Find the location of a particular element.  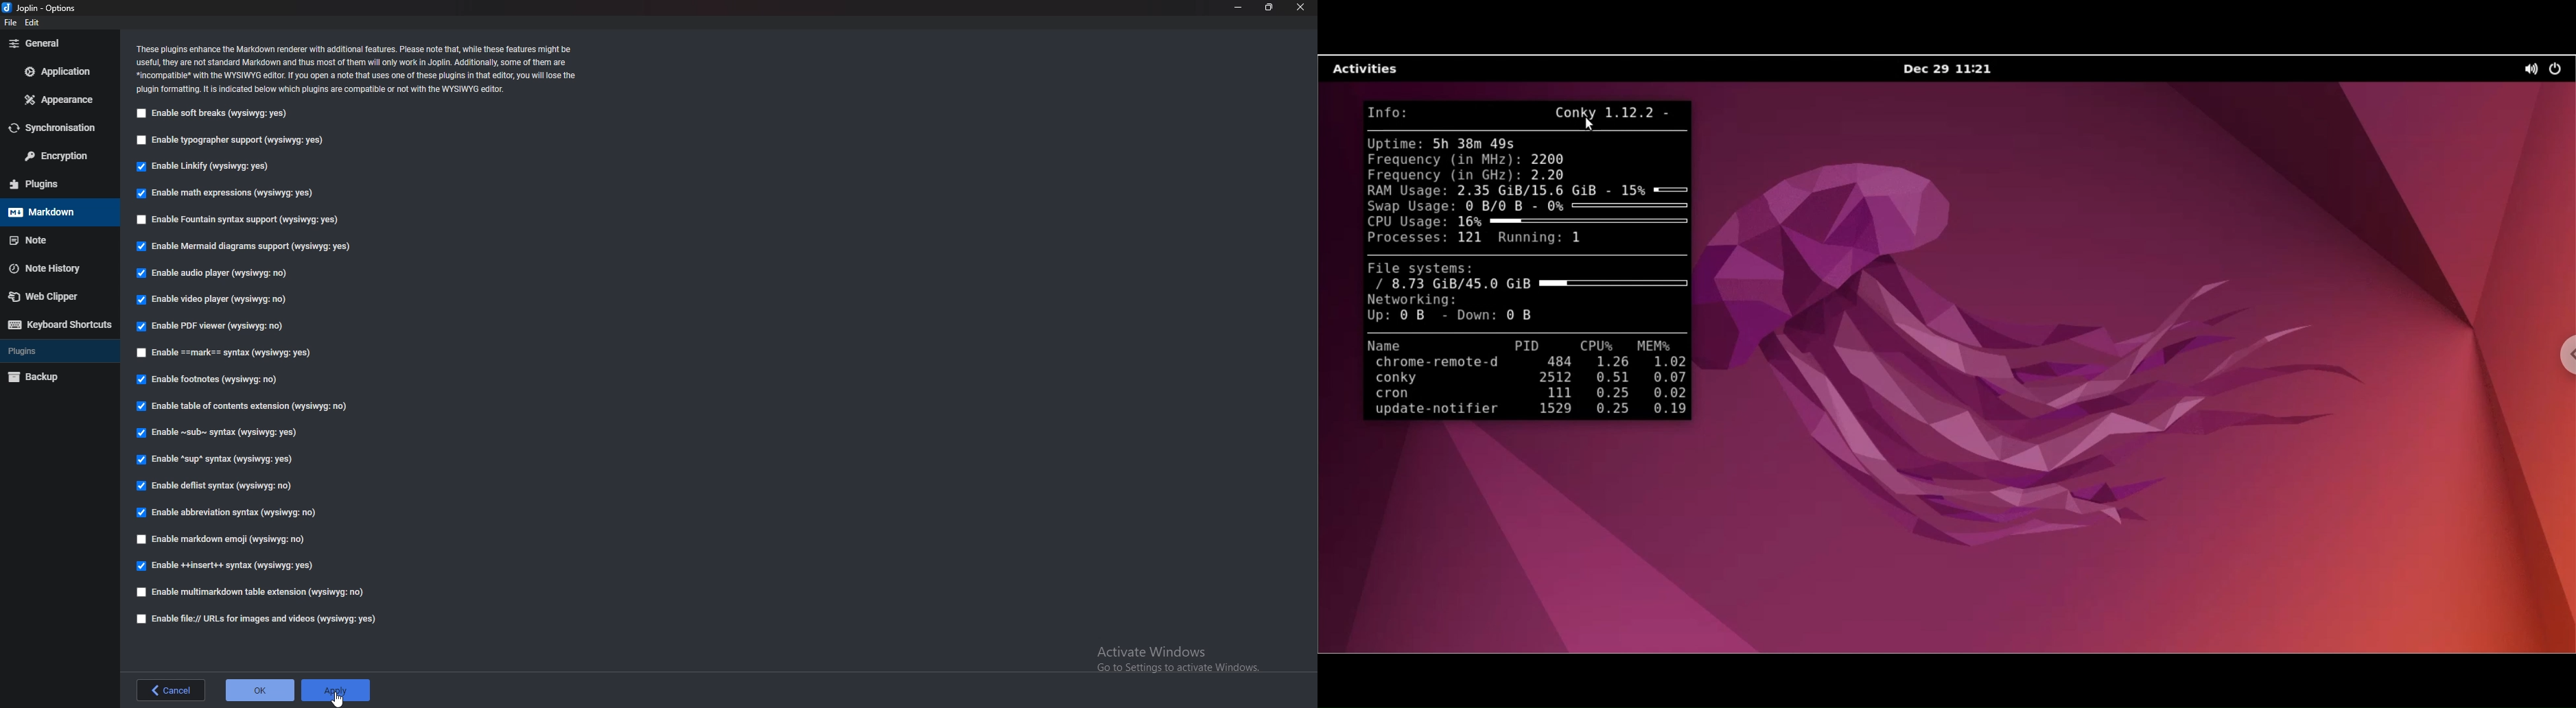

activate windows message advisory is located at coordinates (1176, 659).